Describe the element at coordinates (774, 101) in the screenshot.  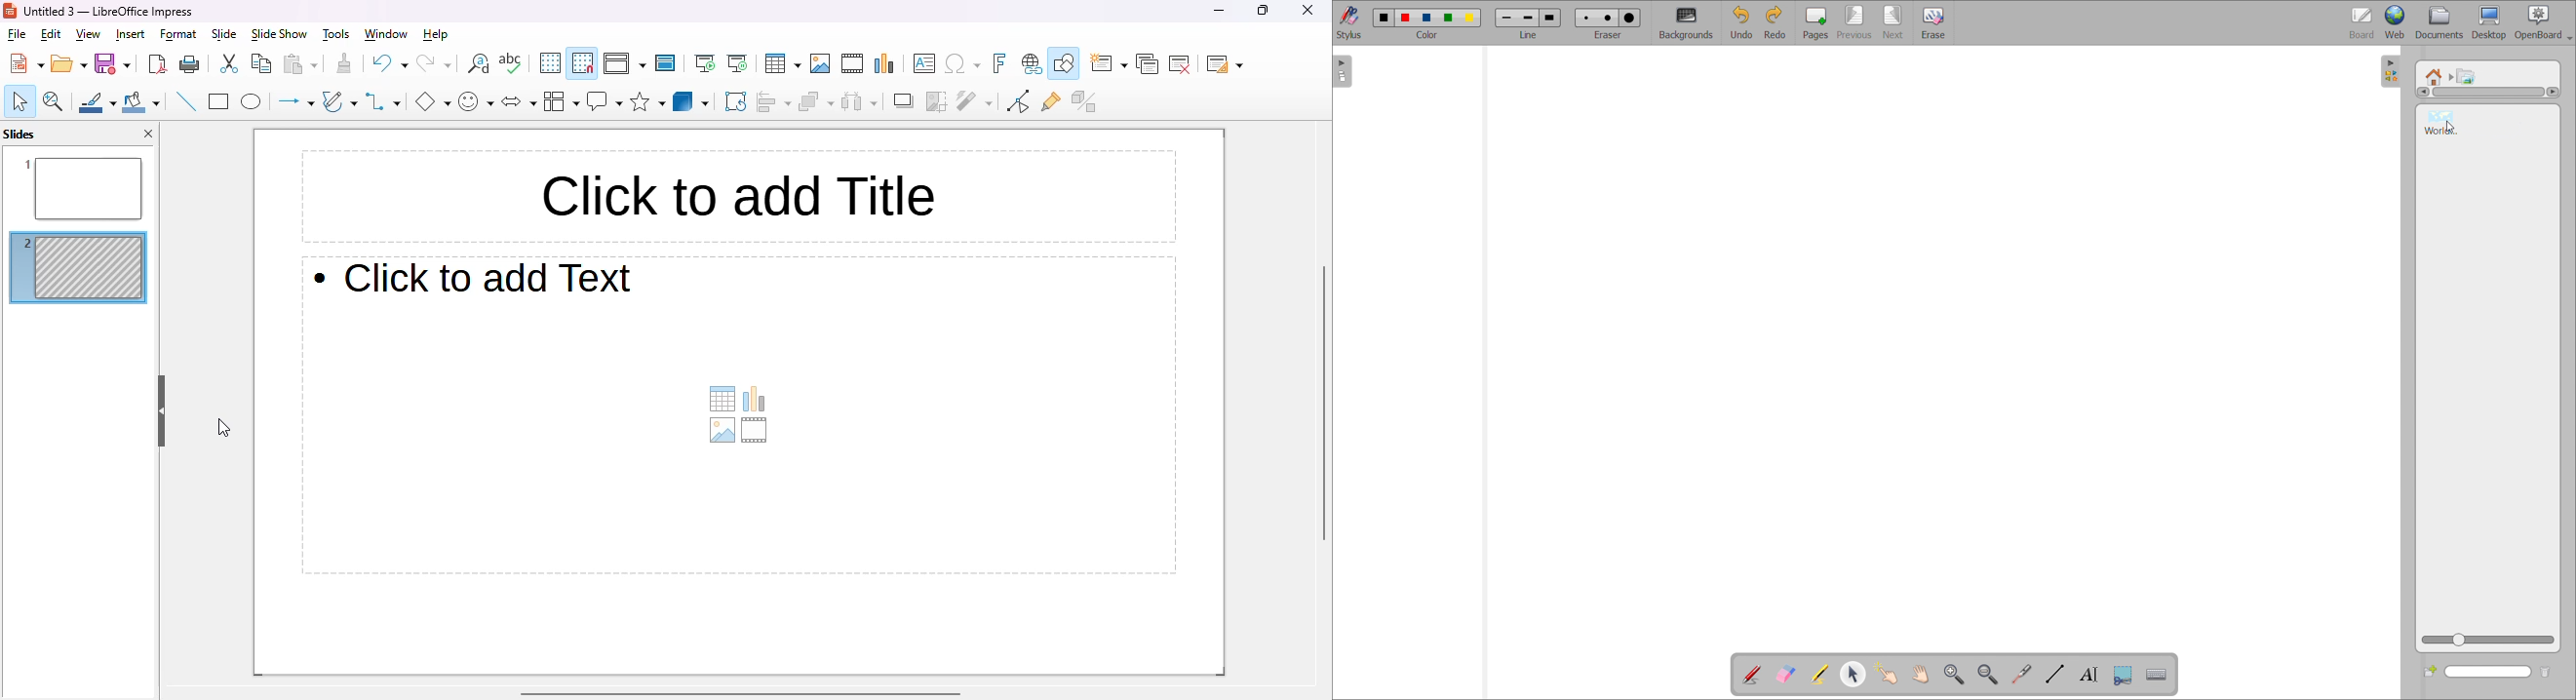
I see `align objects` at that location.